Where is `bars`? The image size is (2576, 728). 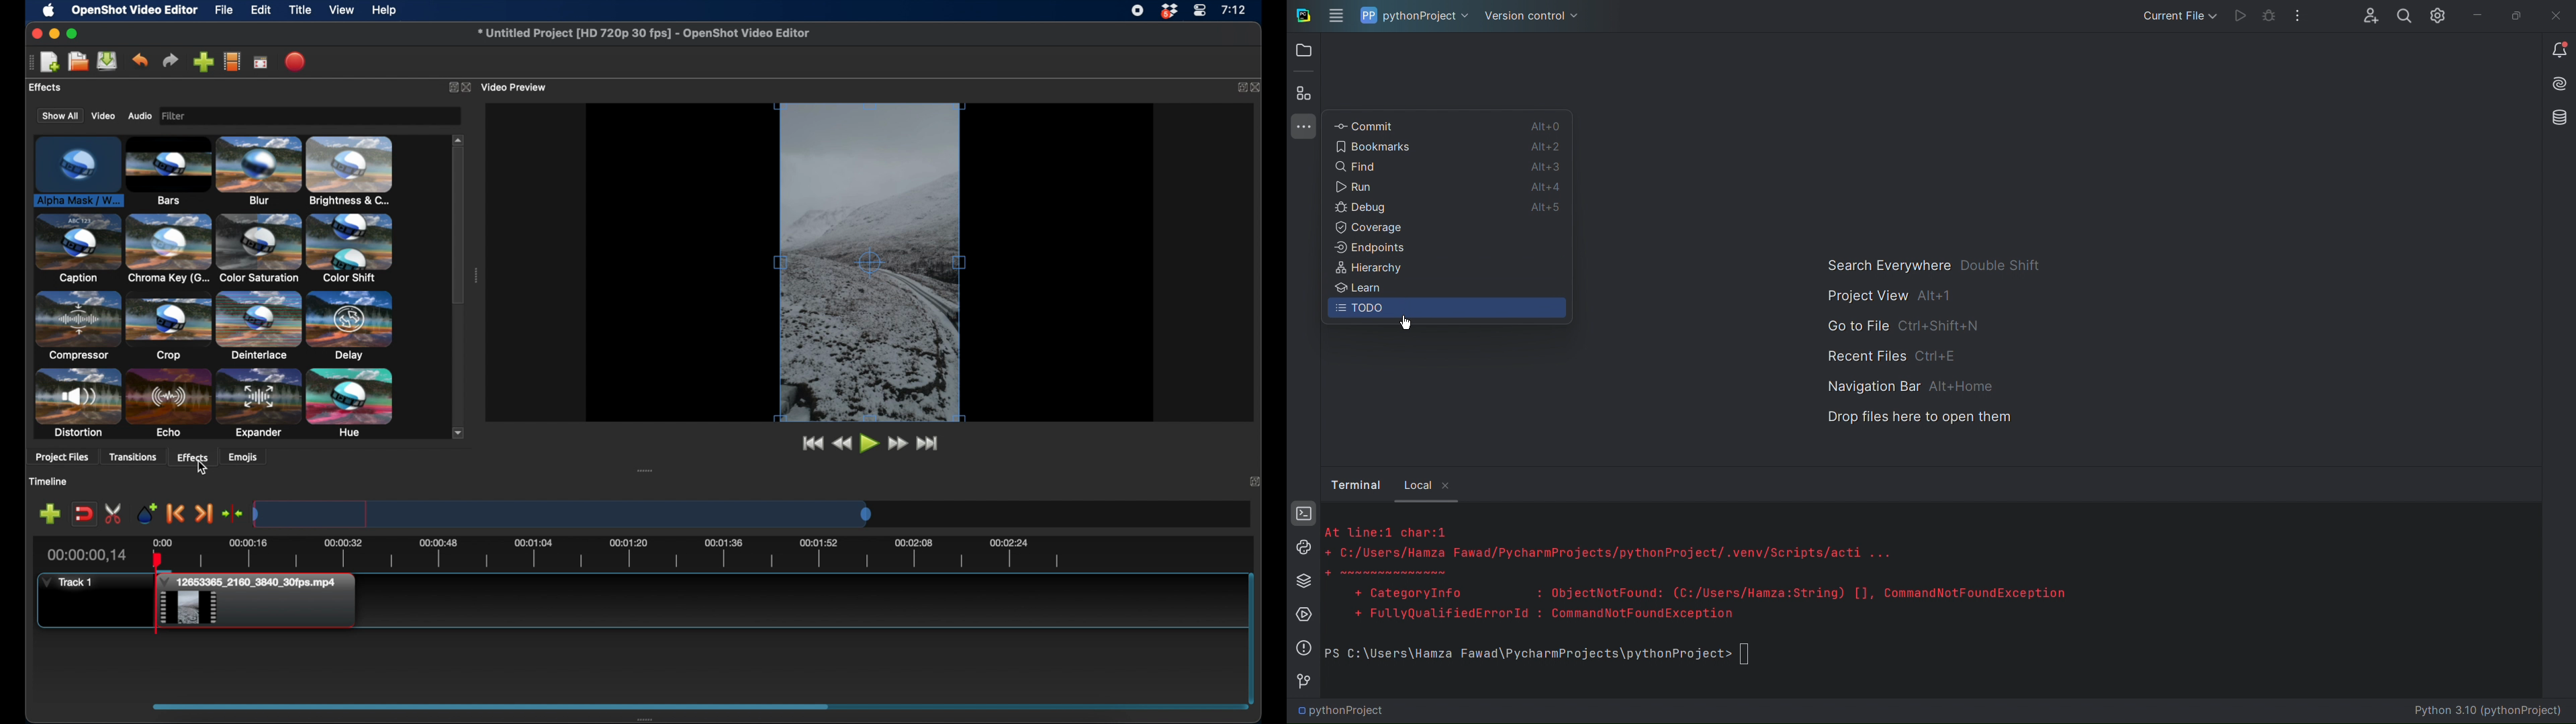 bars is located at coordinates (169, 172).